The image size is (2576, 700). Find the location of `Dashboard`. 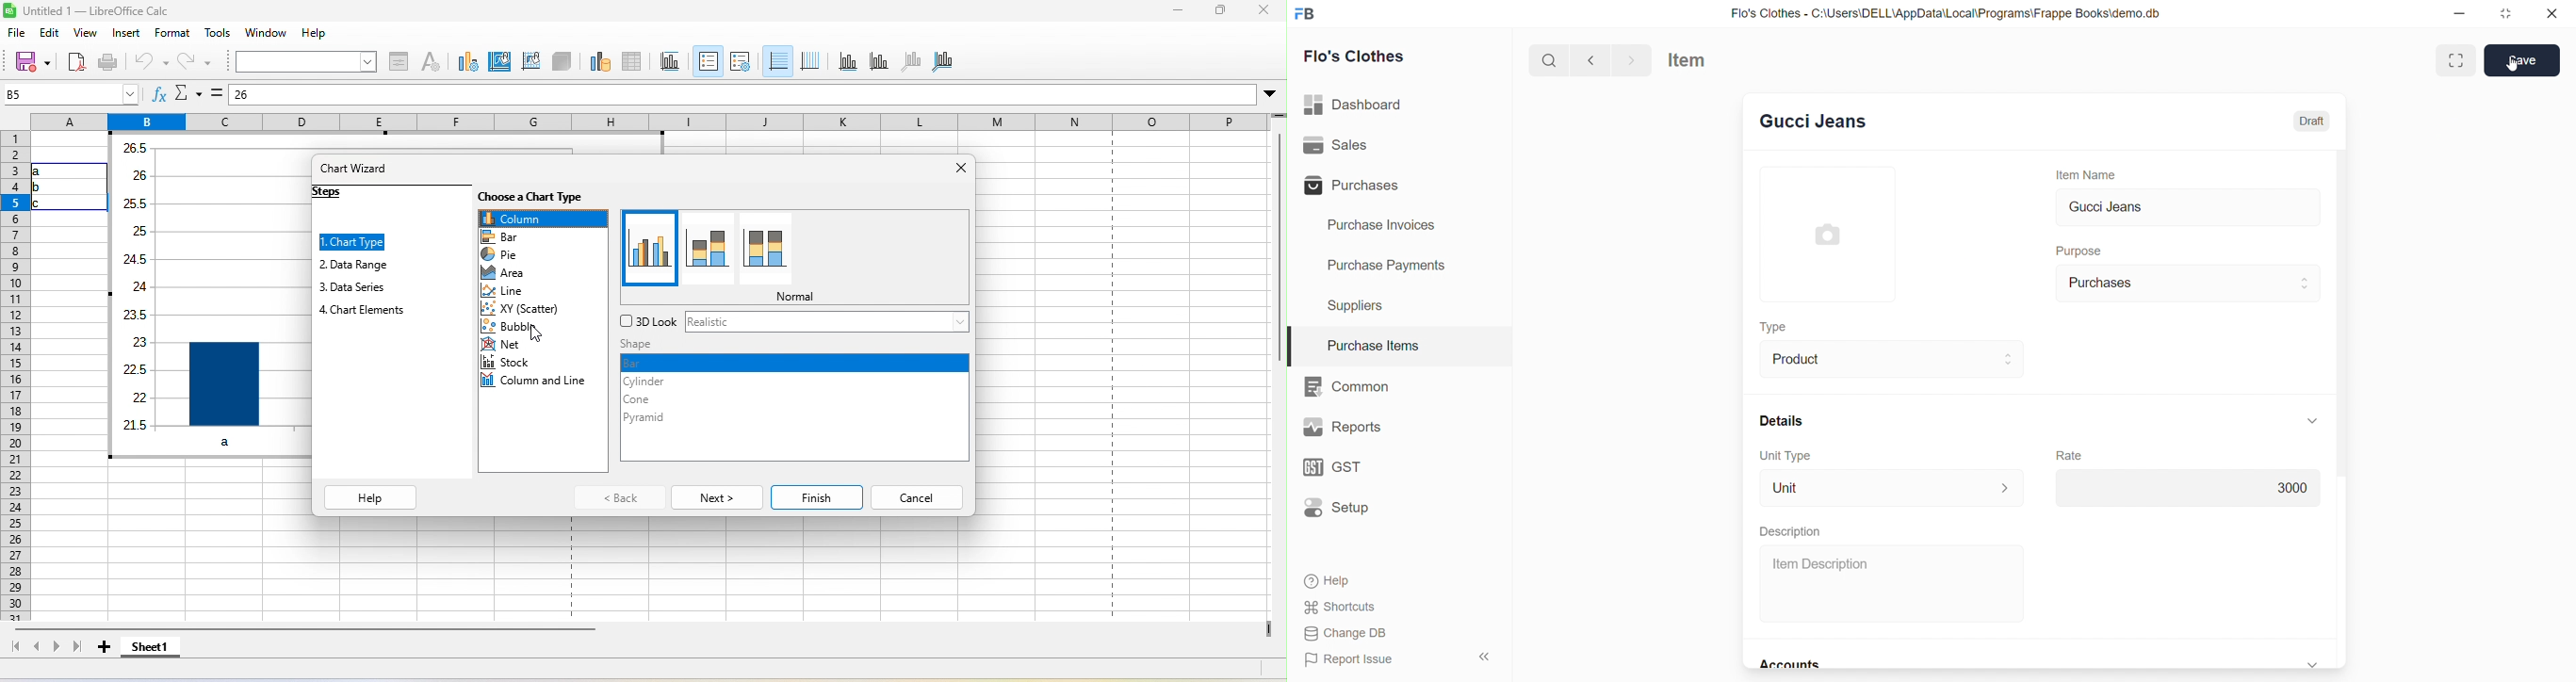

Dashboard is located at coordinates (1359, 103).